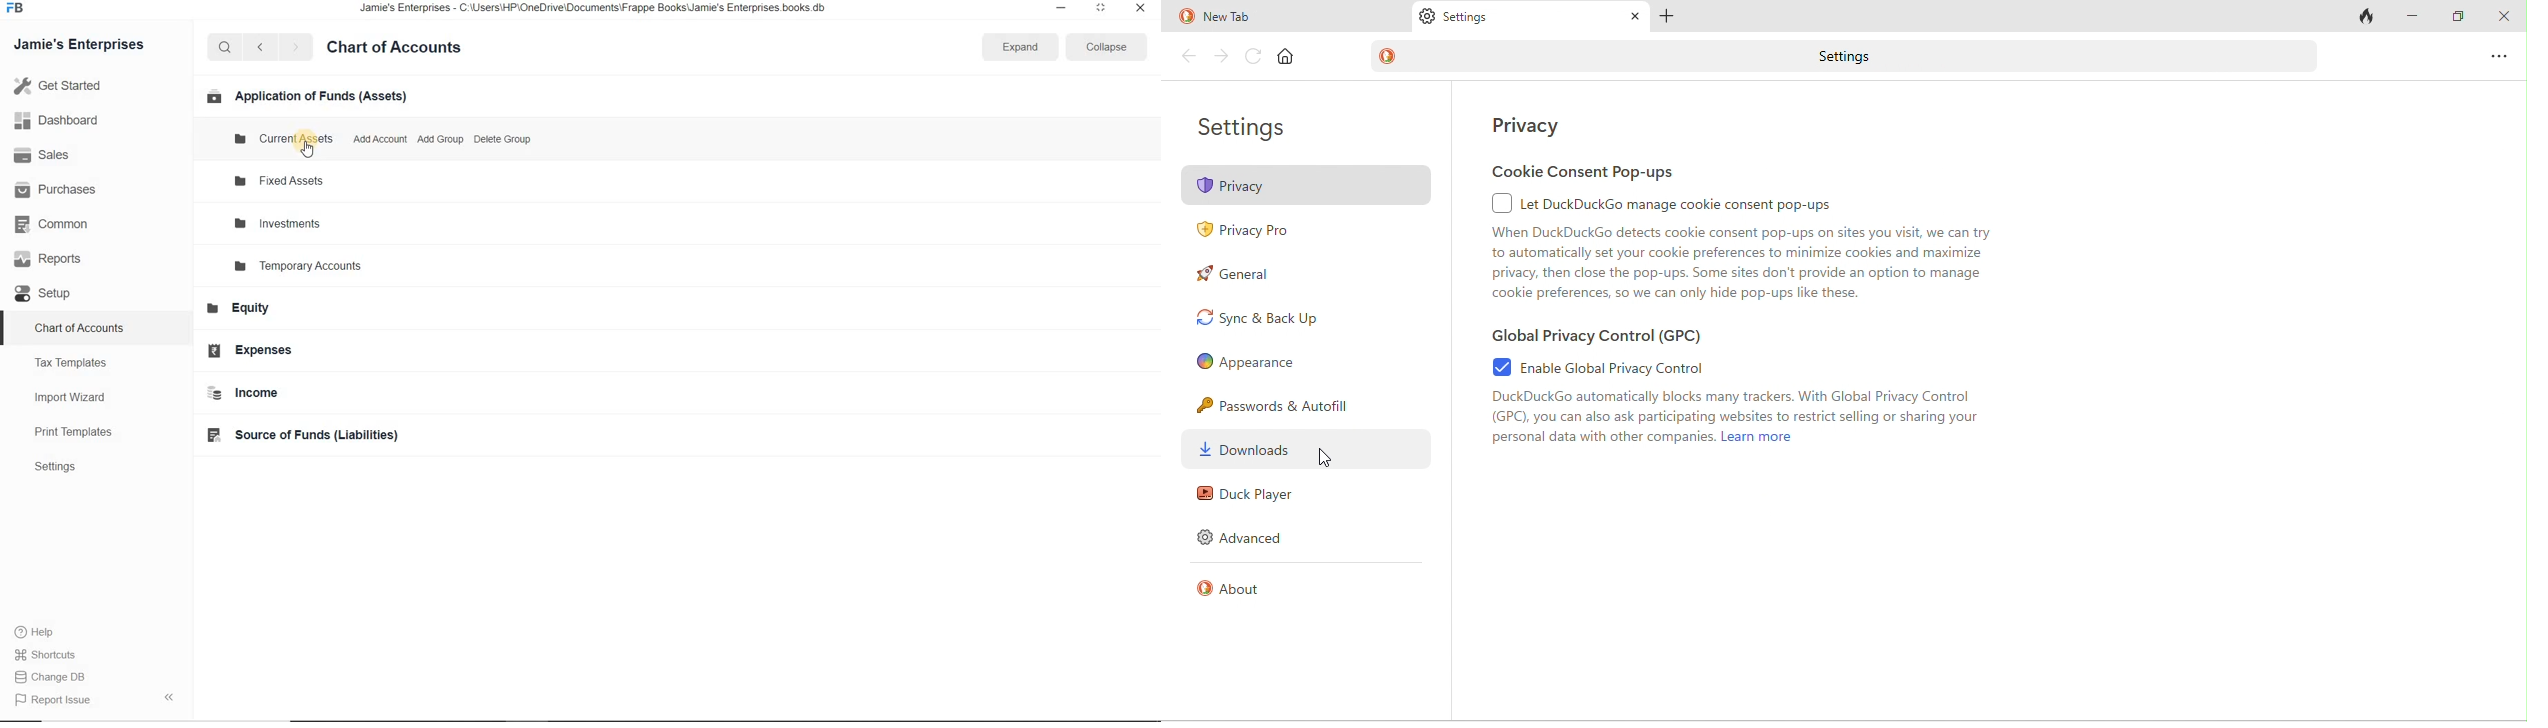 This screenshot has height=728, width=2548. What do you see at coordinates (285, 180) in the screenshot?
I see `Fixed Assets` at bounding box center [285, 180].